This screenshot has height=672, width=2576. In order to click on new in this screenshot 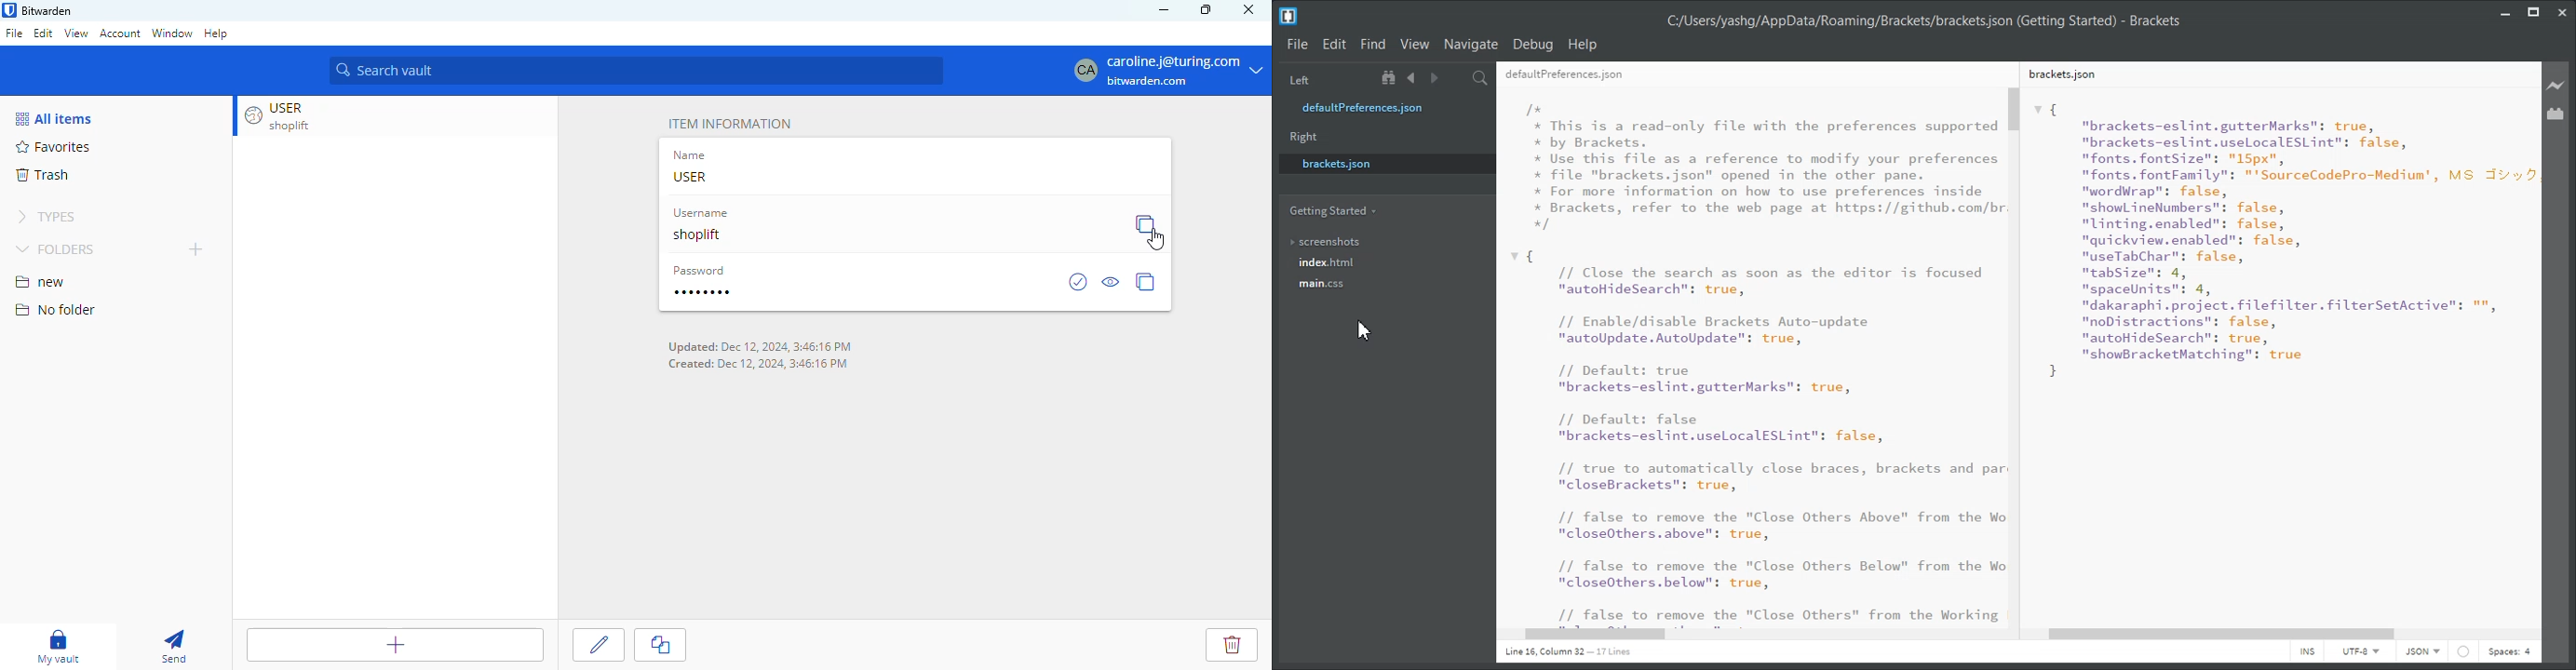, I will do `click(41, 282)`.